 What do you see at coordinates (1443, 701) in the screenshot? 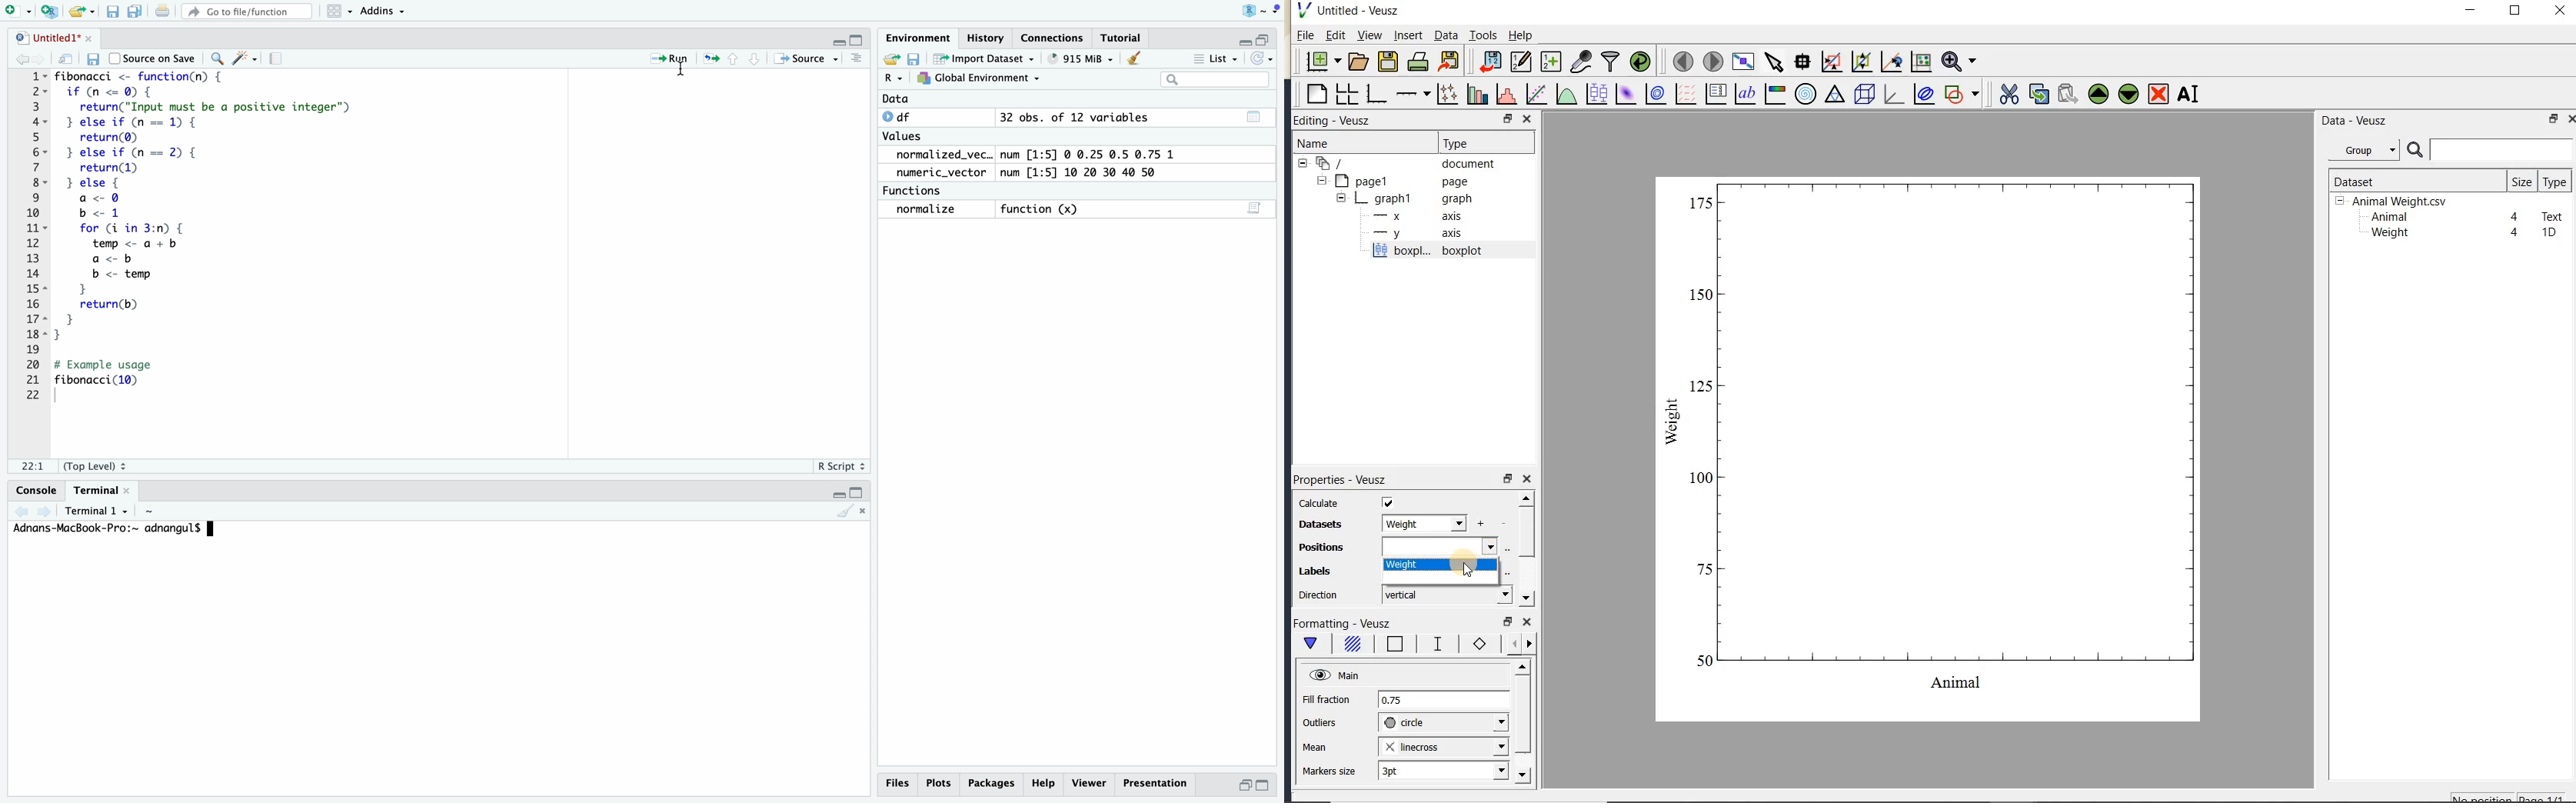
I see `0.75` at bounding box center [1443, 701].